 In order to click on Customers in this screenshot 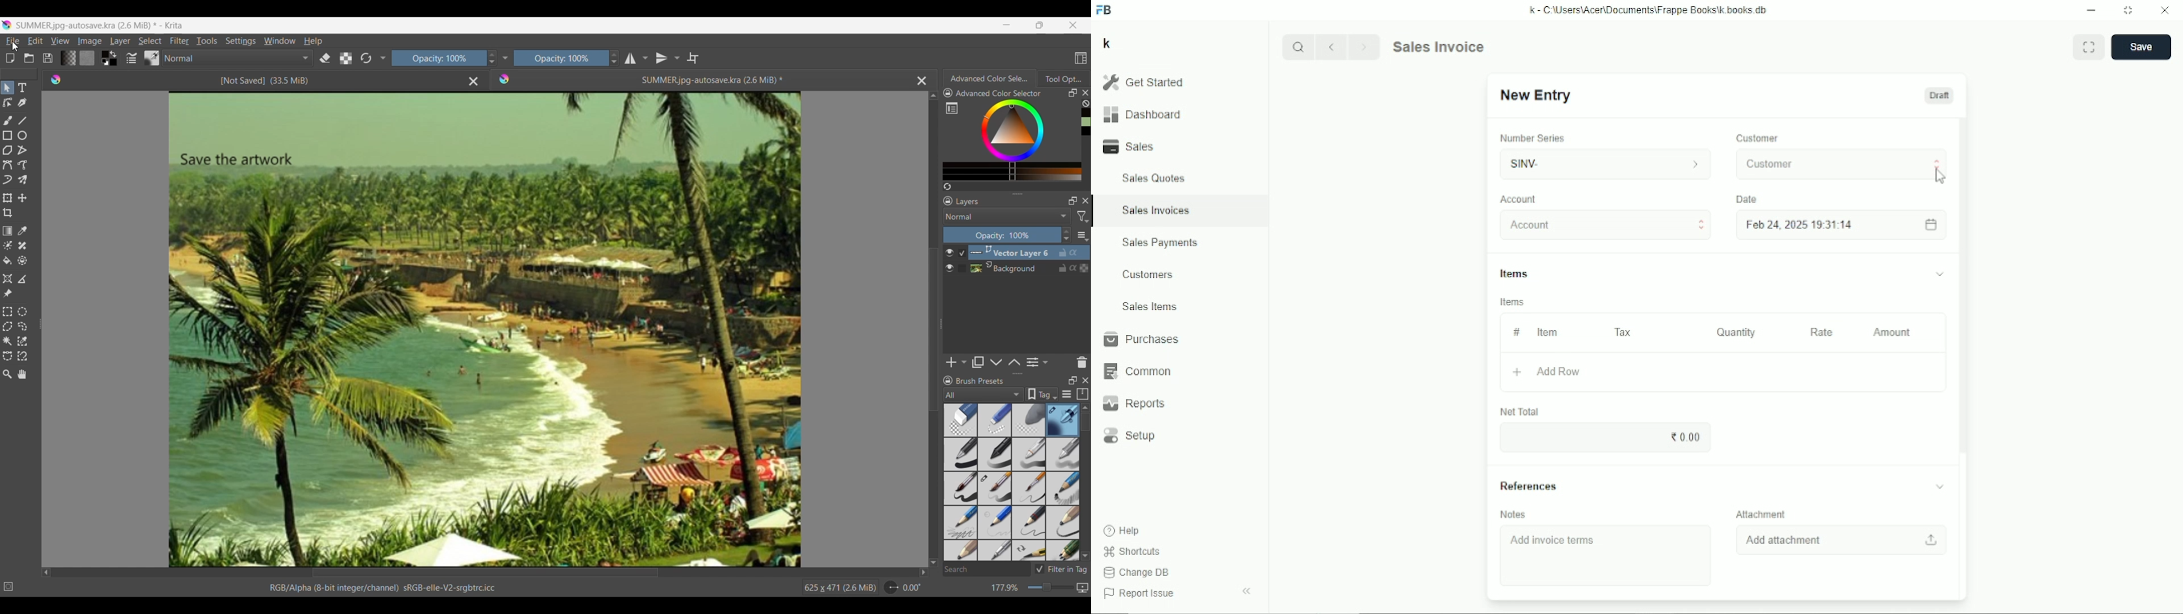, I will do `click(1149, 274)`.